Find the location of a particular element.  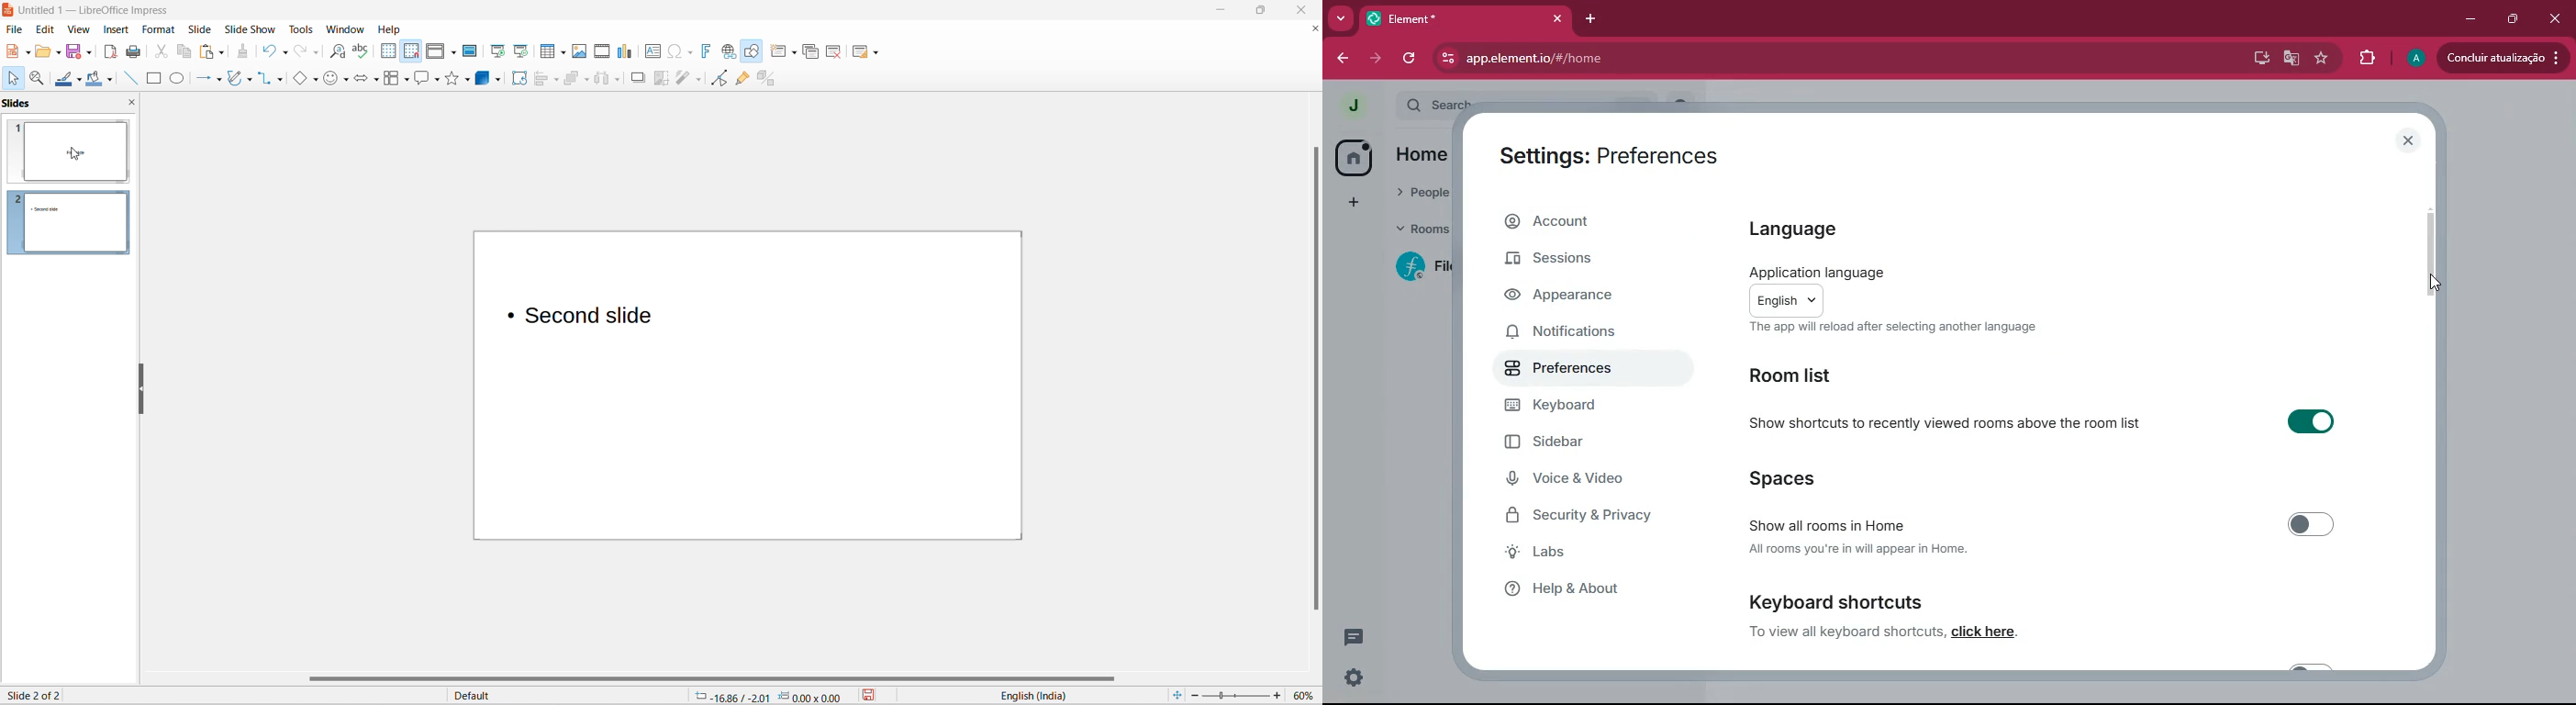

view is located at coordinates (81, 29).